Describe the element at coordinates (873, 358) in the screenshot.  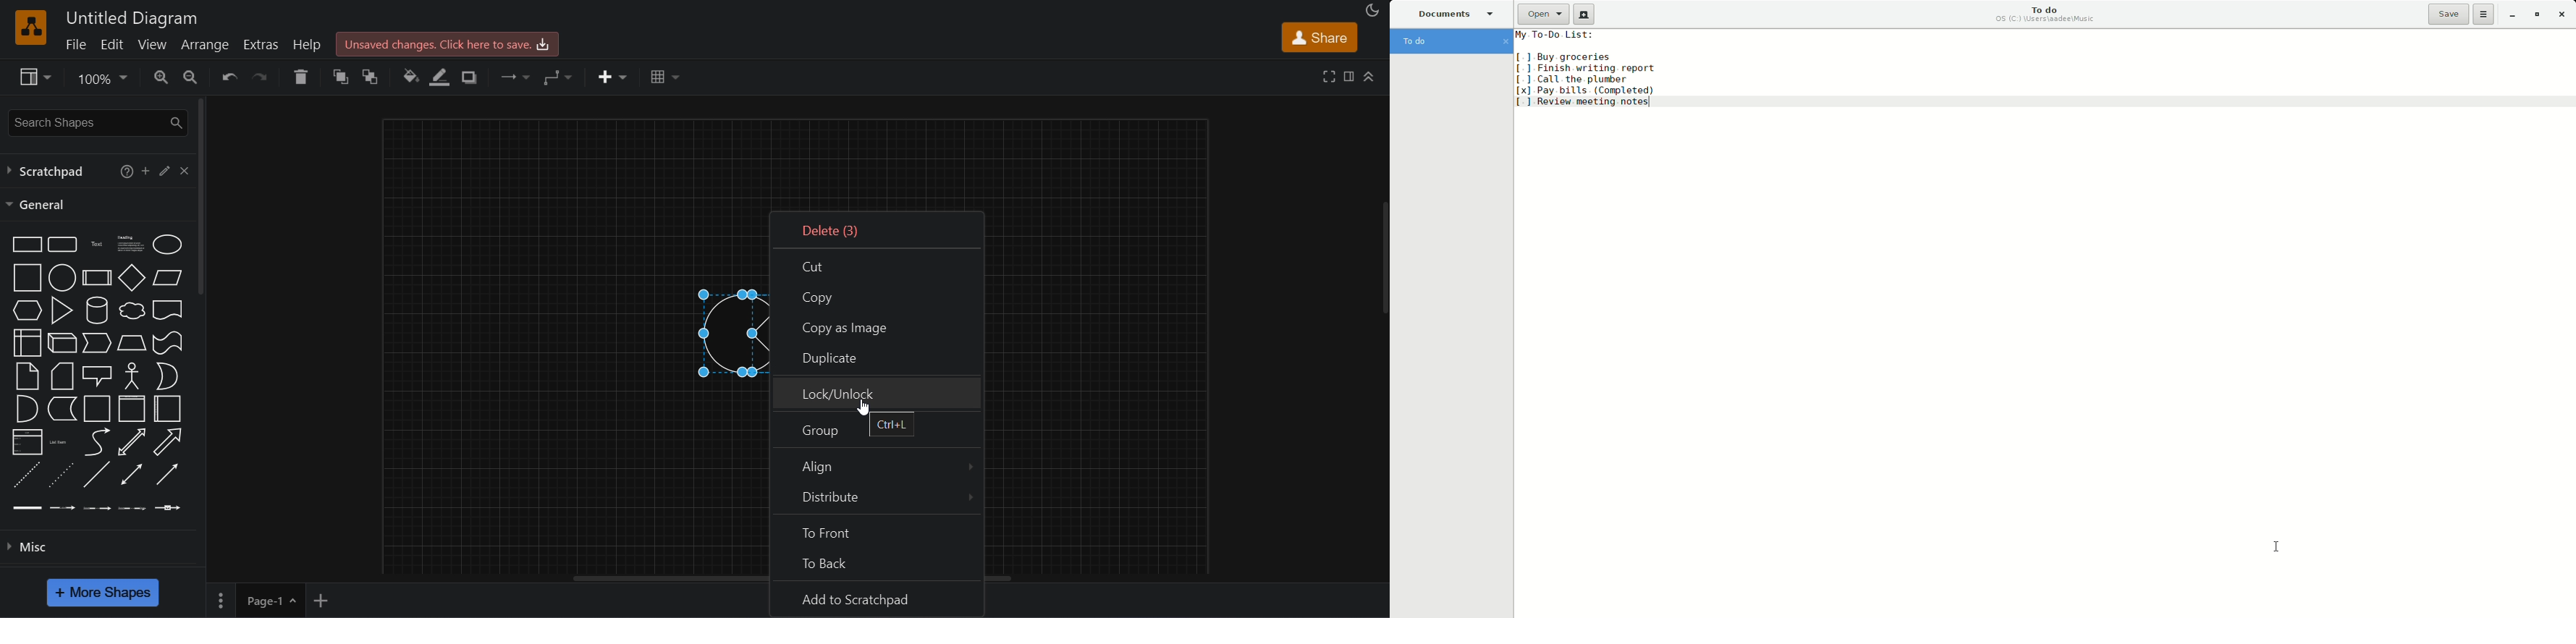
I see `duplicate` at that location.